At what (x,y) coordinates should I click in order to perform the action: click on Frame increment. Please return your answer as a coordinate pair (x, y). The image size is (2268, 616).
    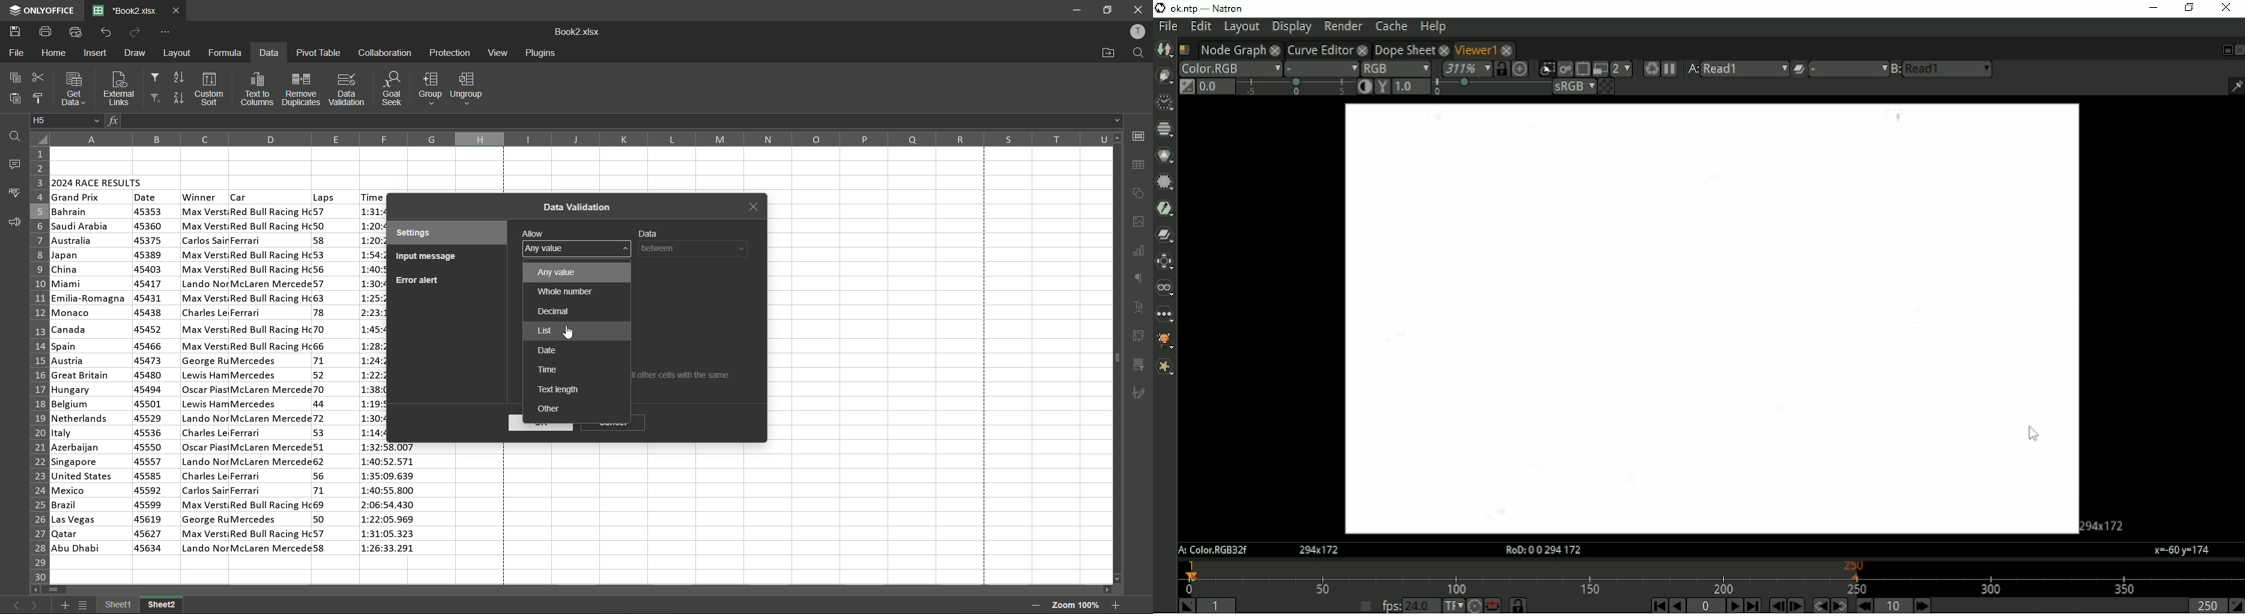
    Looking at the image, I should click on (1894, 606).